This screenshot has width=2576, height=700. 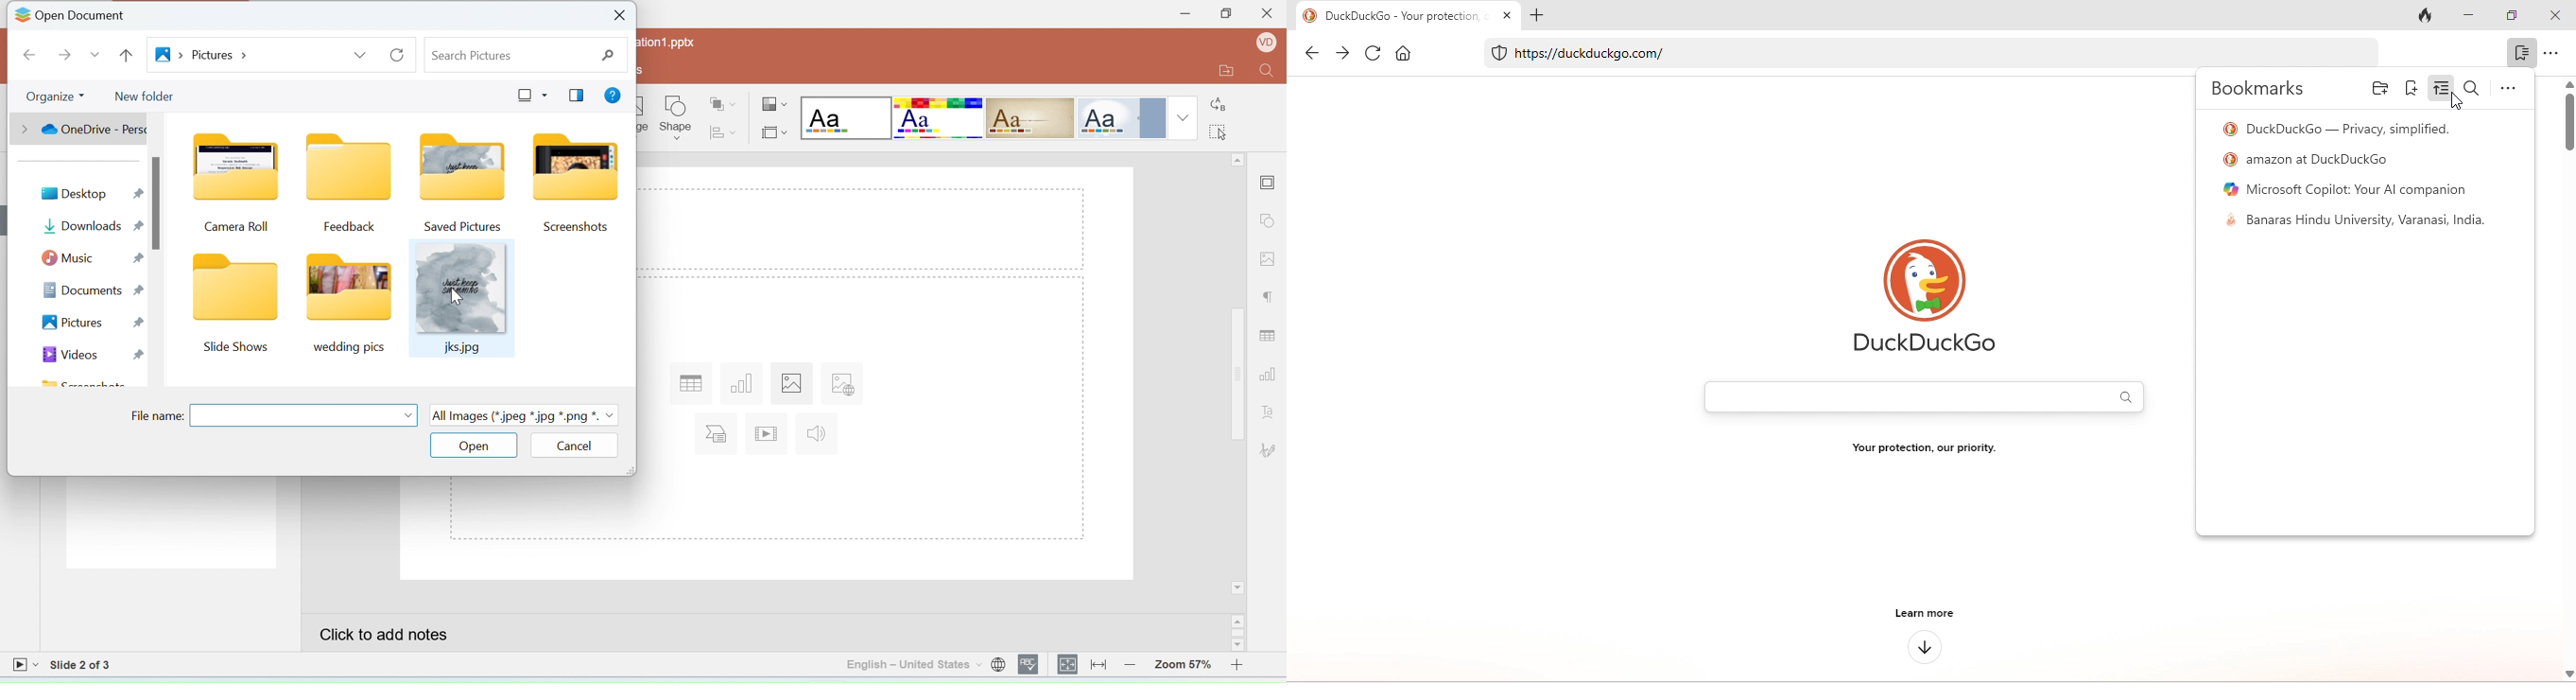 I want to click on Profile Name, so click(x=1264, y=44).